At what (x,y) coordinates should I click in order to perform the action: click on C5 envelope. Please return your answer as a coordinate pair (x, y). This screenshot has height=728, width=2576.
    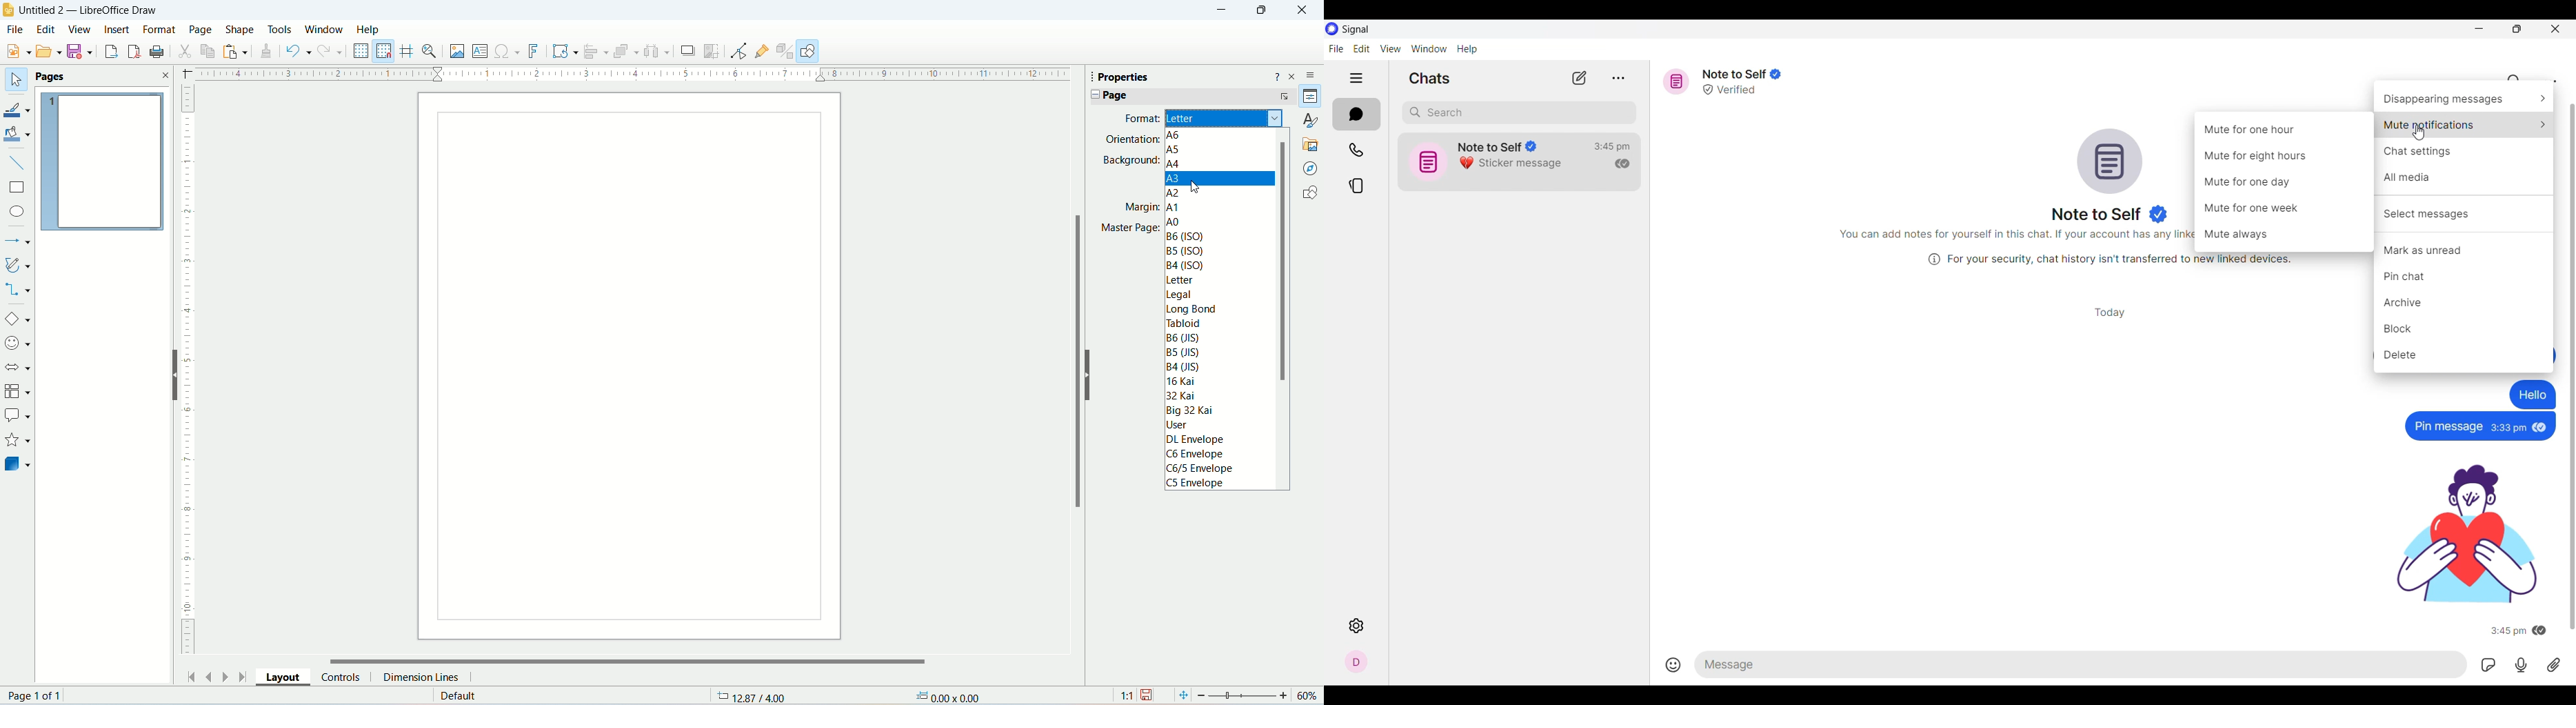
    Looking at the image, I should click on (1197, 483).